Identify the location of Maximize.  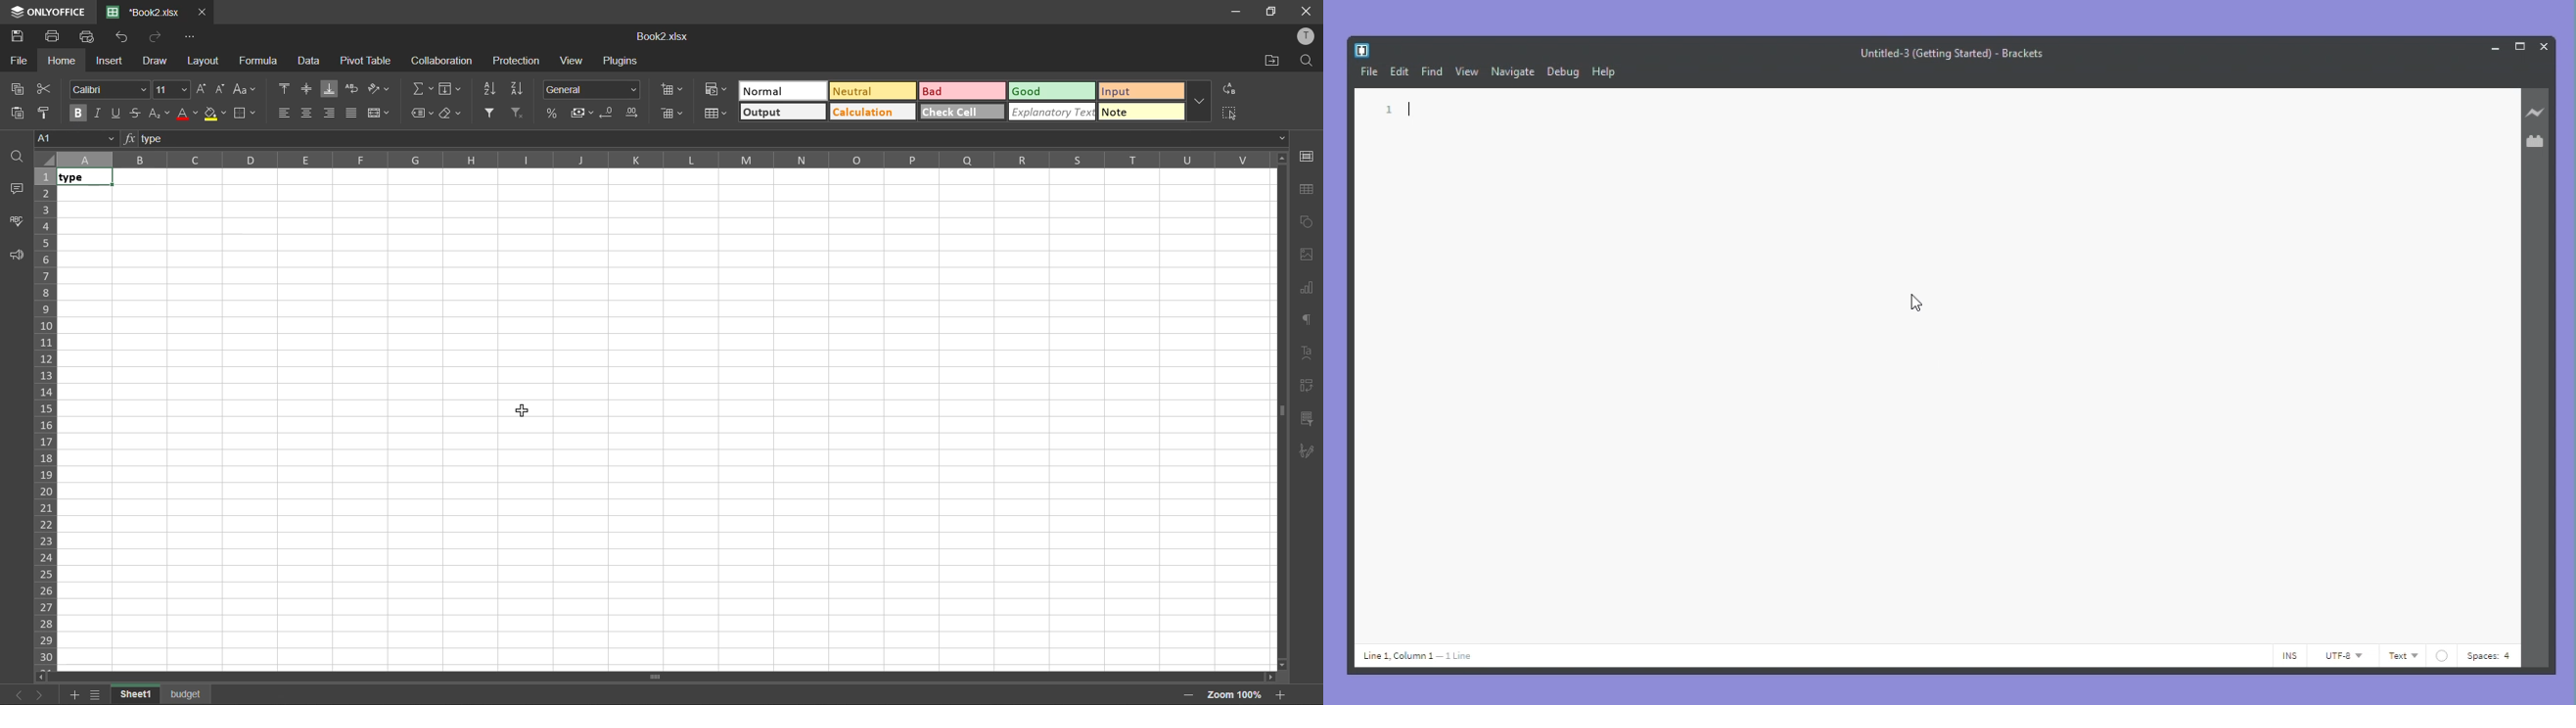
(2518, 46).